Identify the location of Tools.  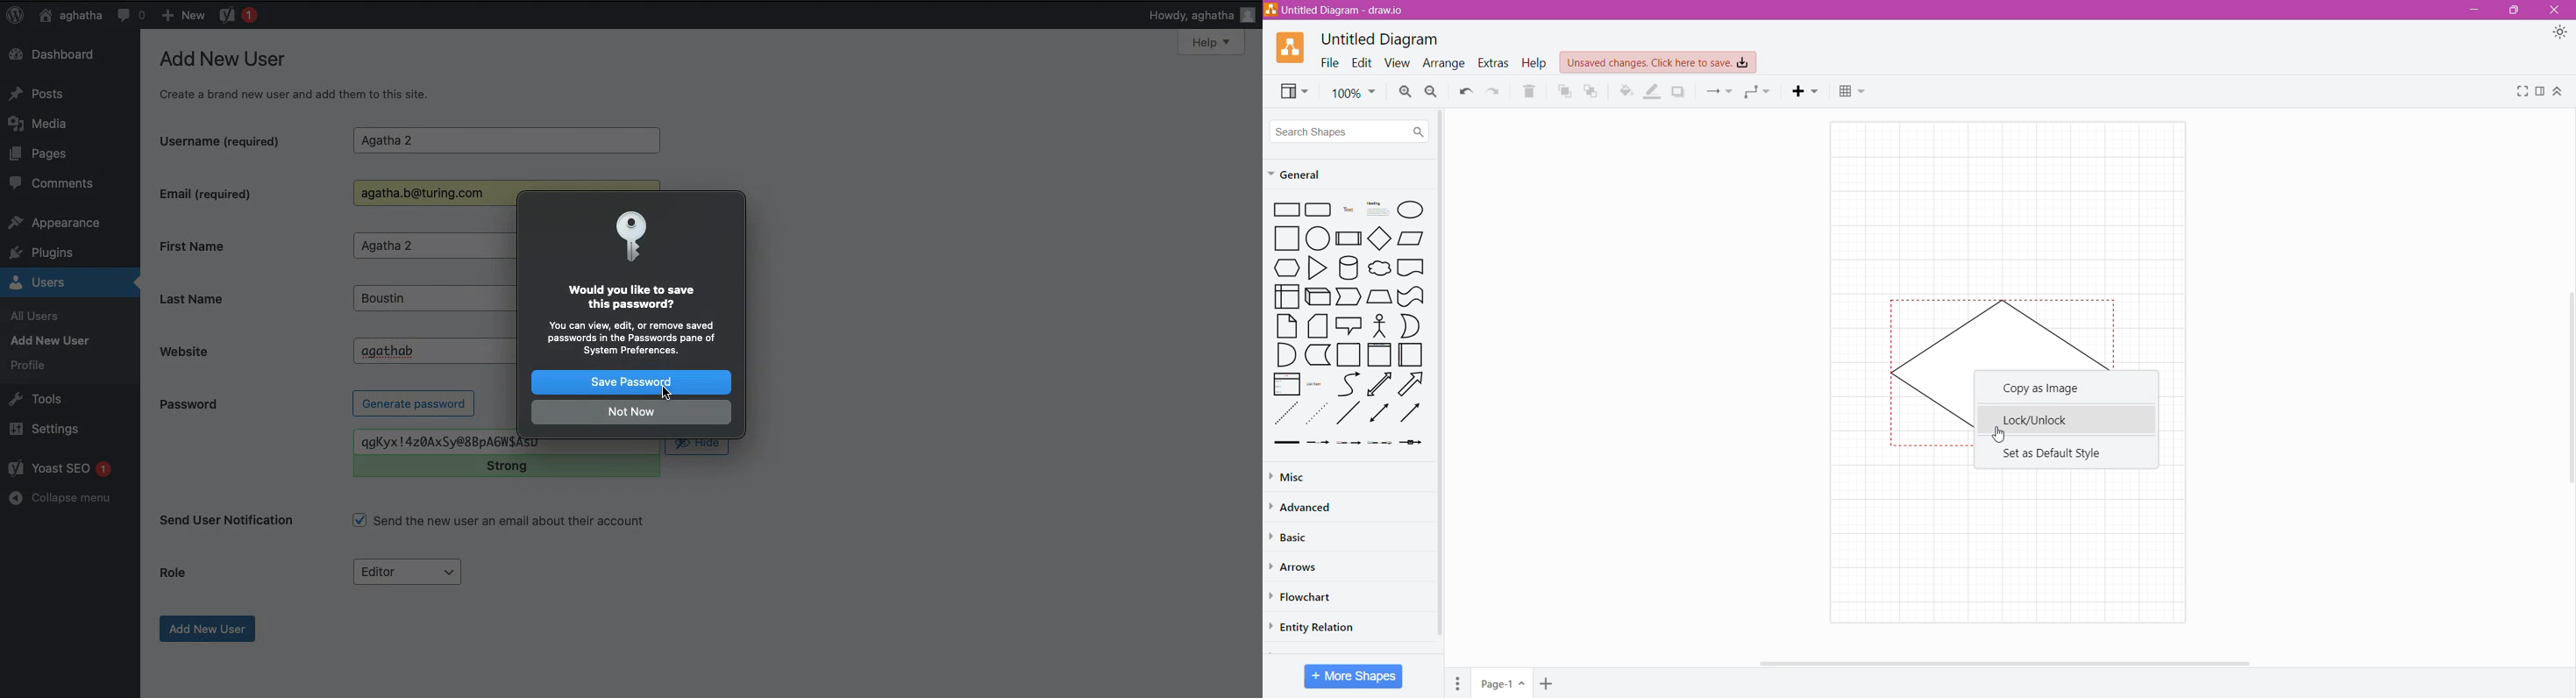
(37, 397).